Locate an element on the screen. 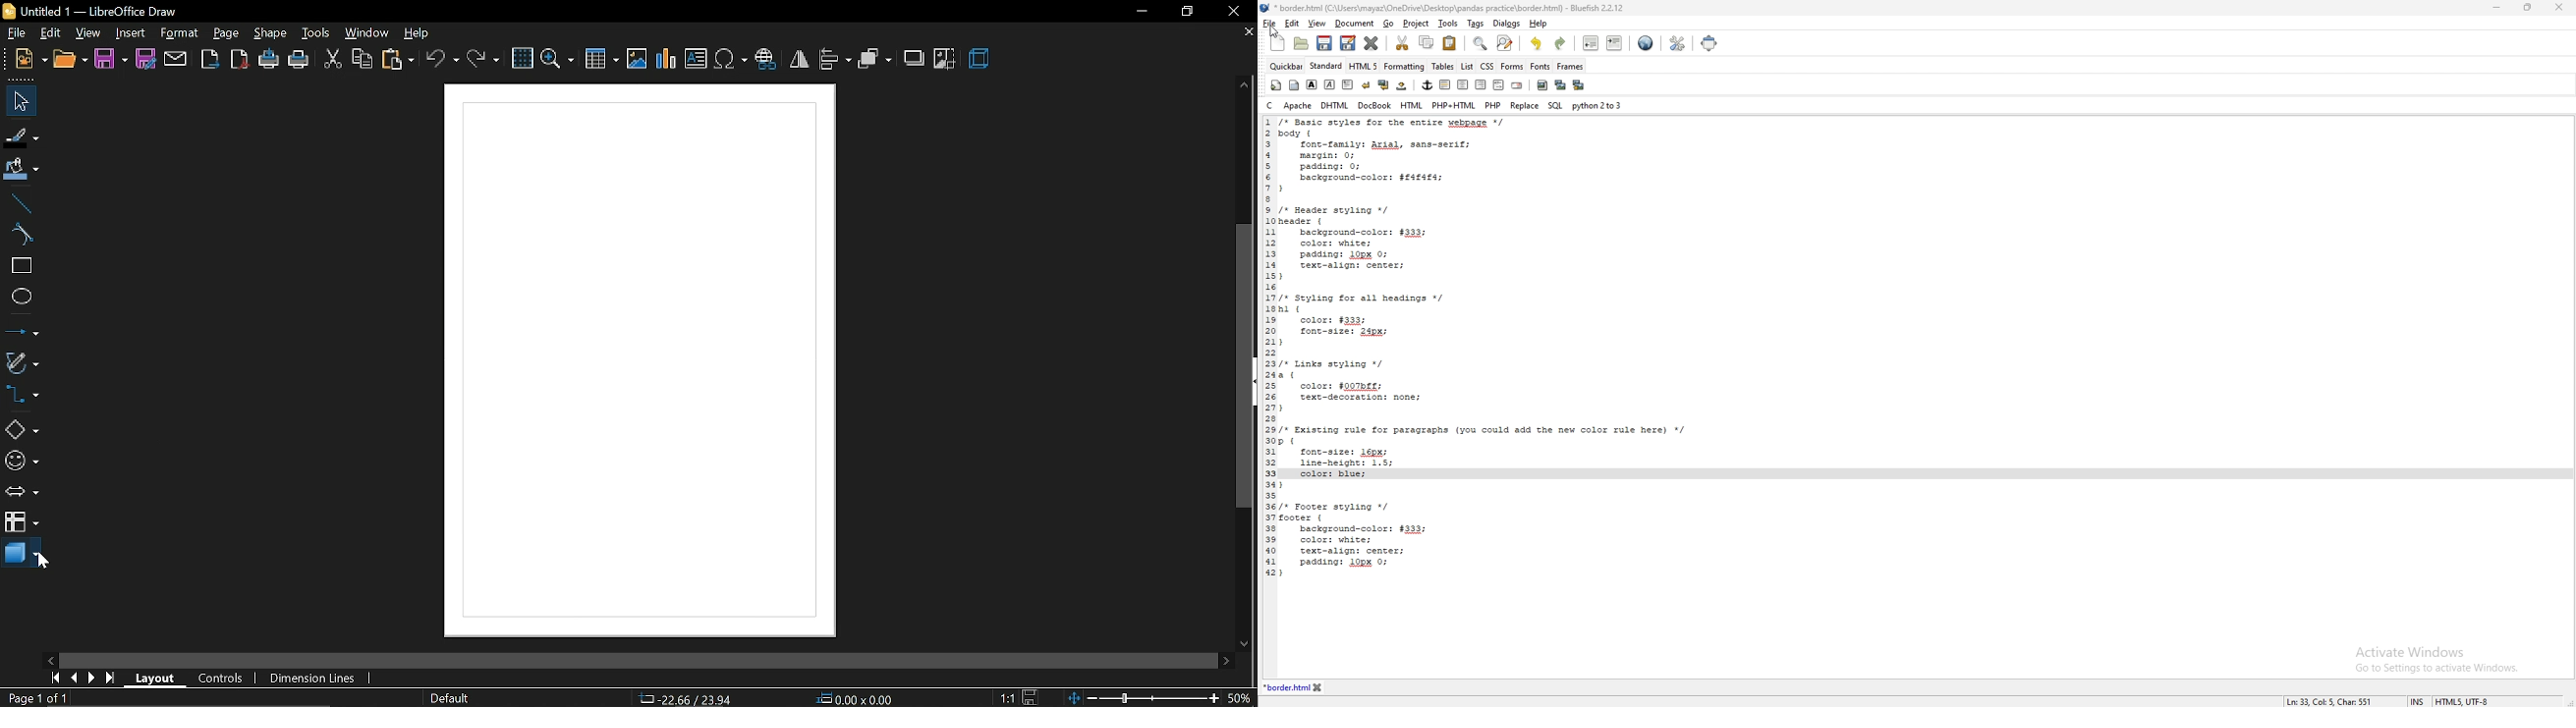  flip is located at coordinates (800, 59).